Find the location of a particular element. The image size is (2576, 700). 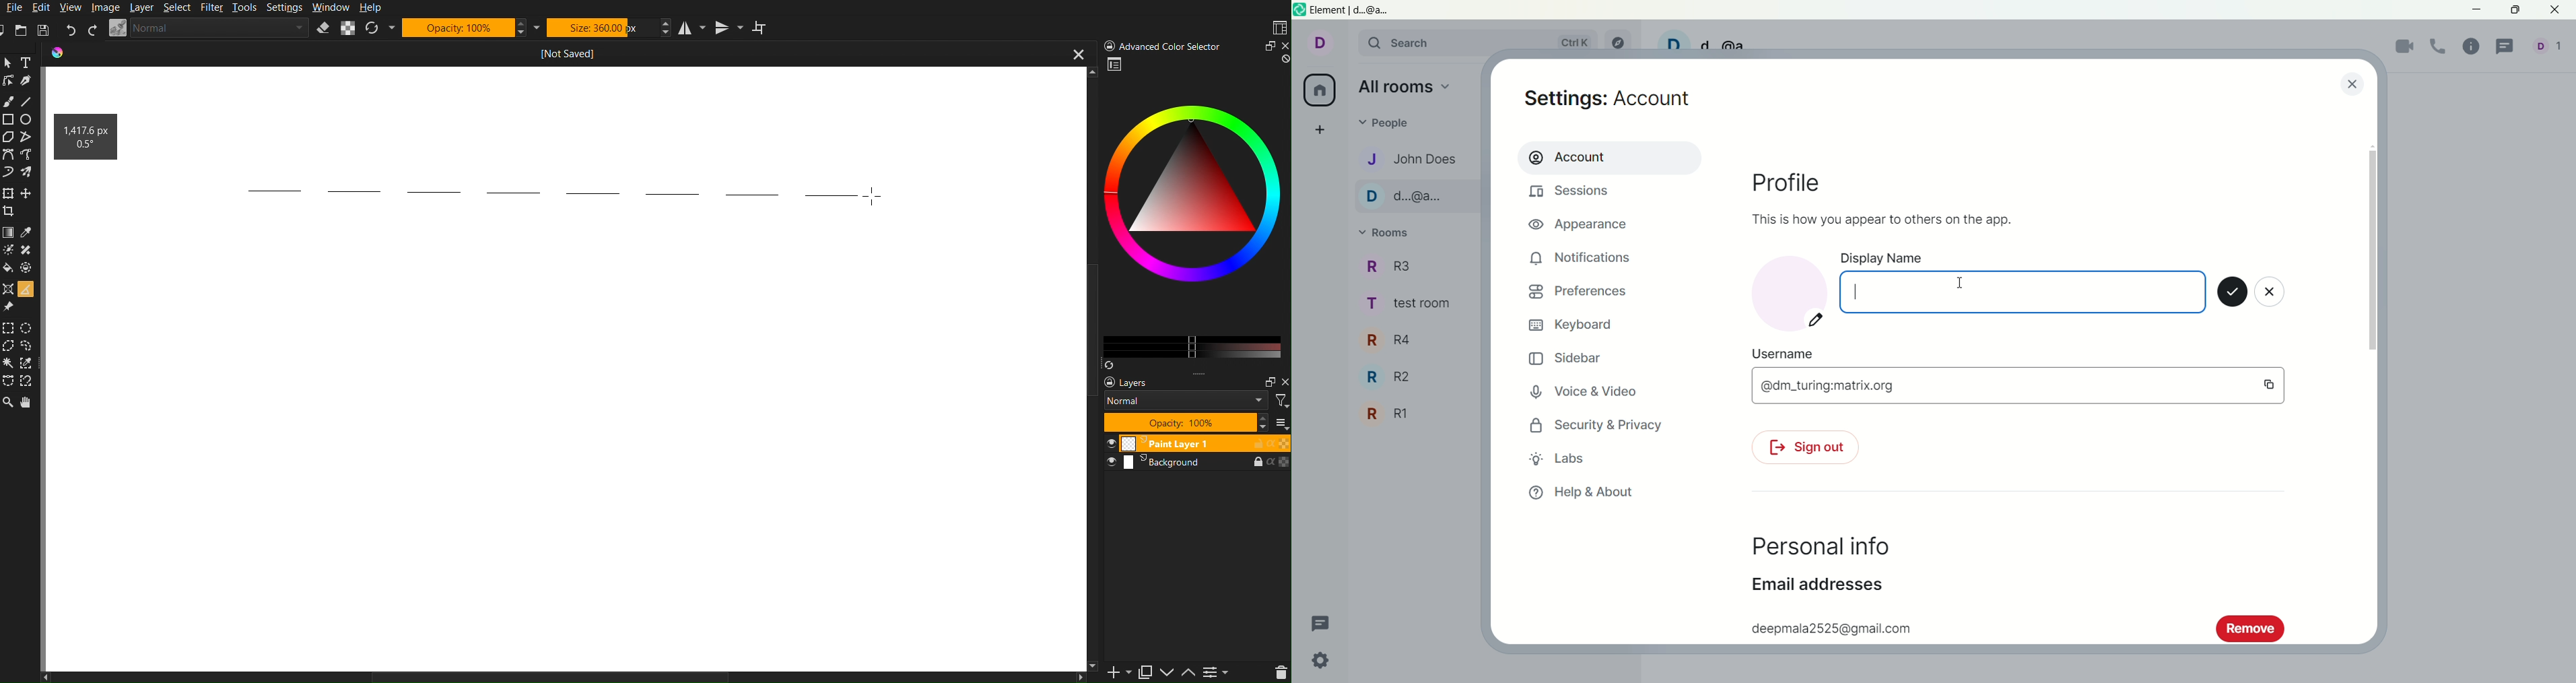

element|d..@a.. is located at coordinates (1346, 10).